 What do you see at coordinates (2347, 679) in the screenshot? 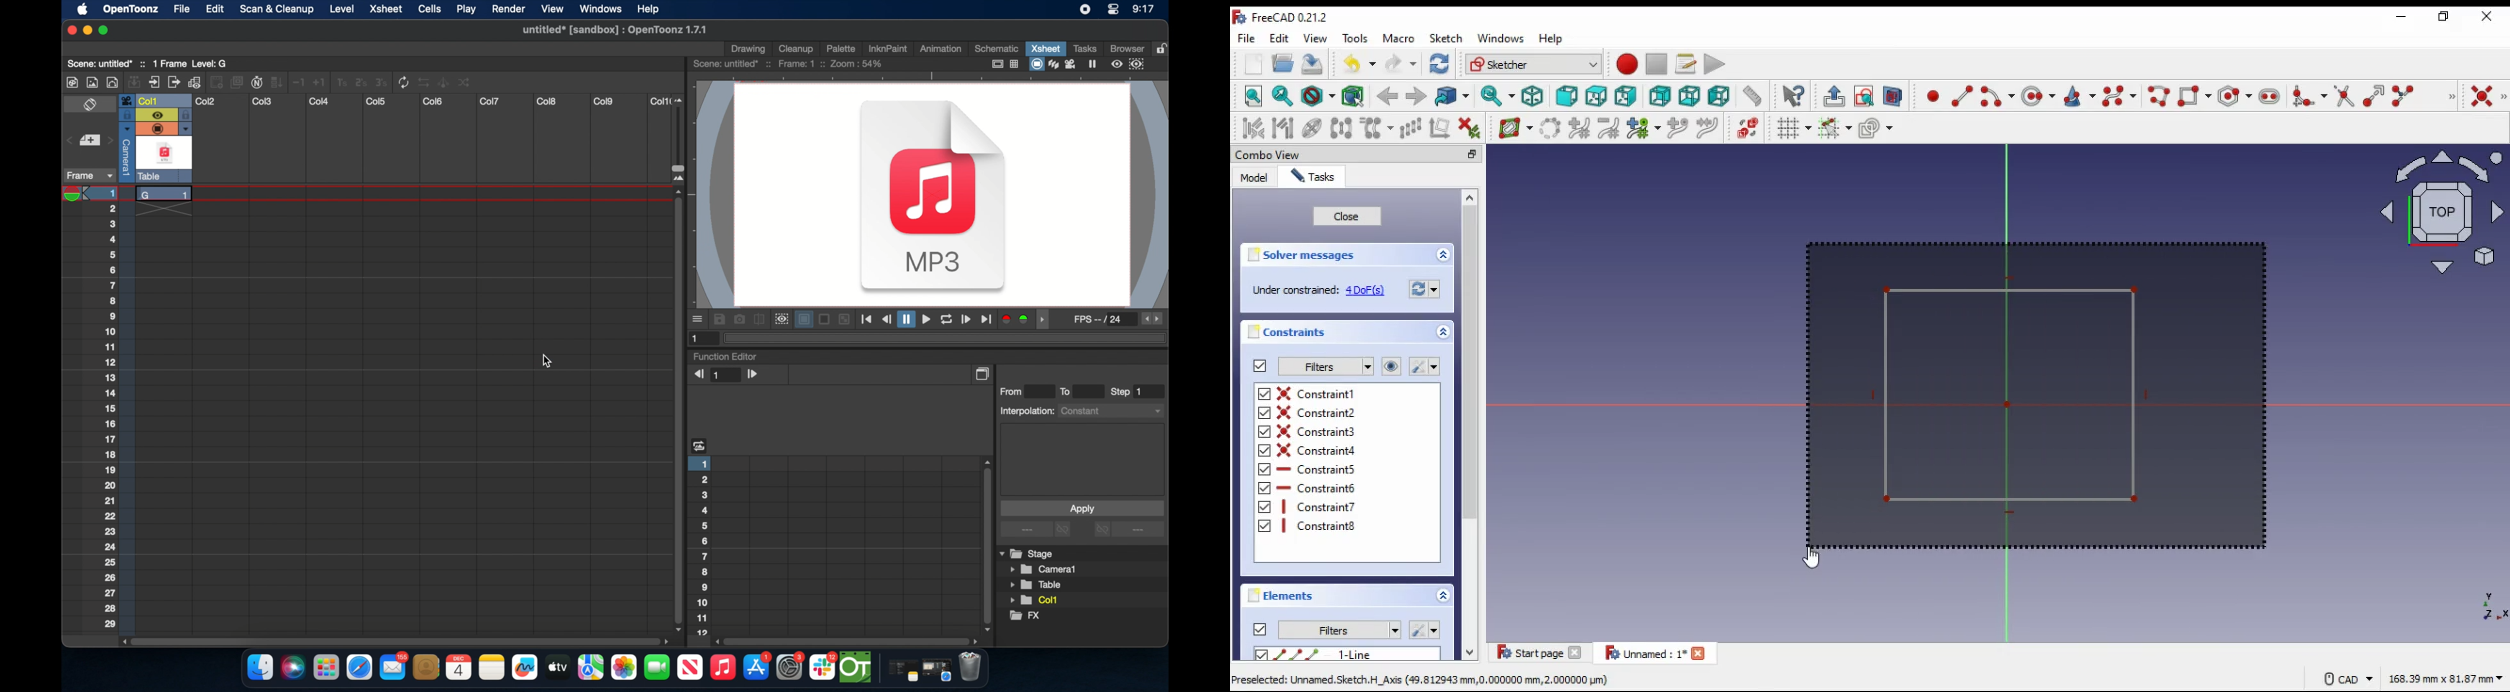
I see `CAD Navigation style` at bounding box center [2347, 679].